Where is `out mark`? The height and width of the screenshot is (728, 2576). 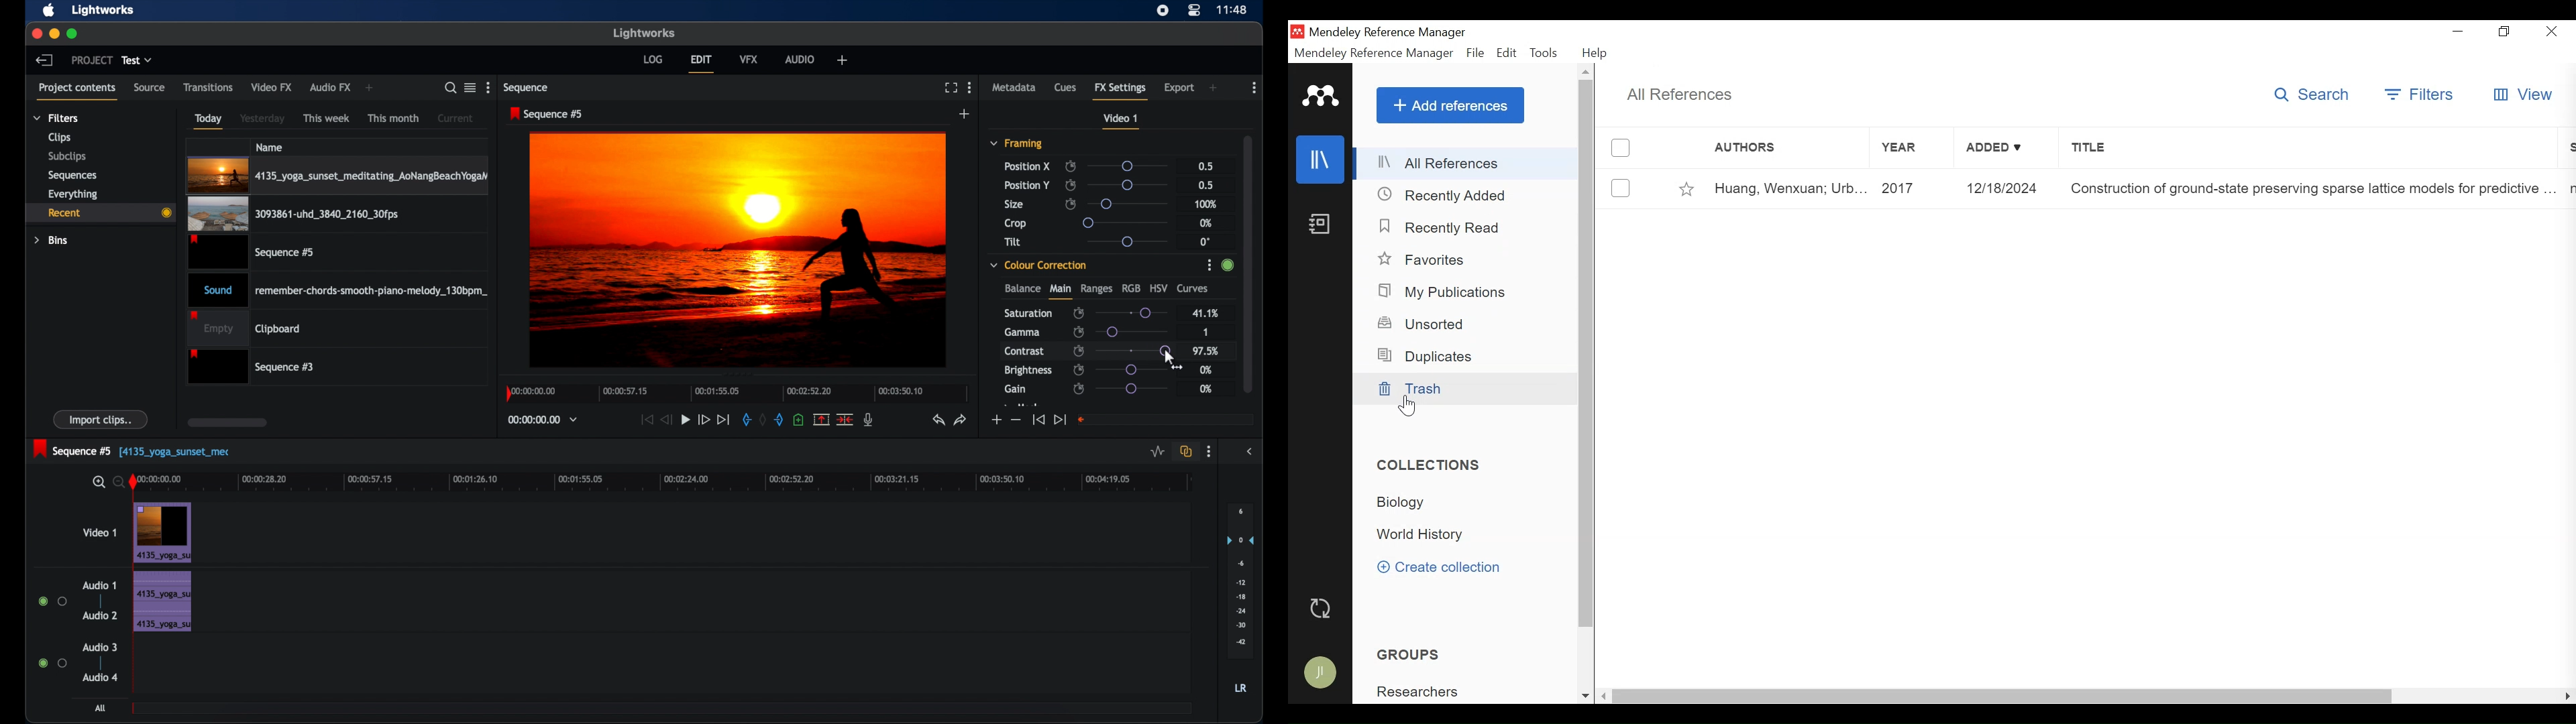 out mark is located at coordinates (780, 419).